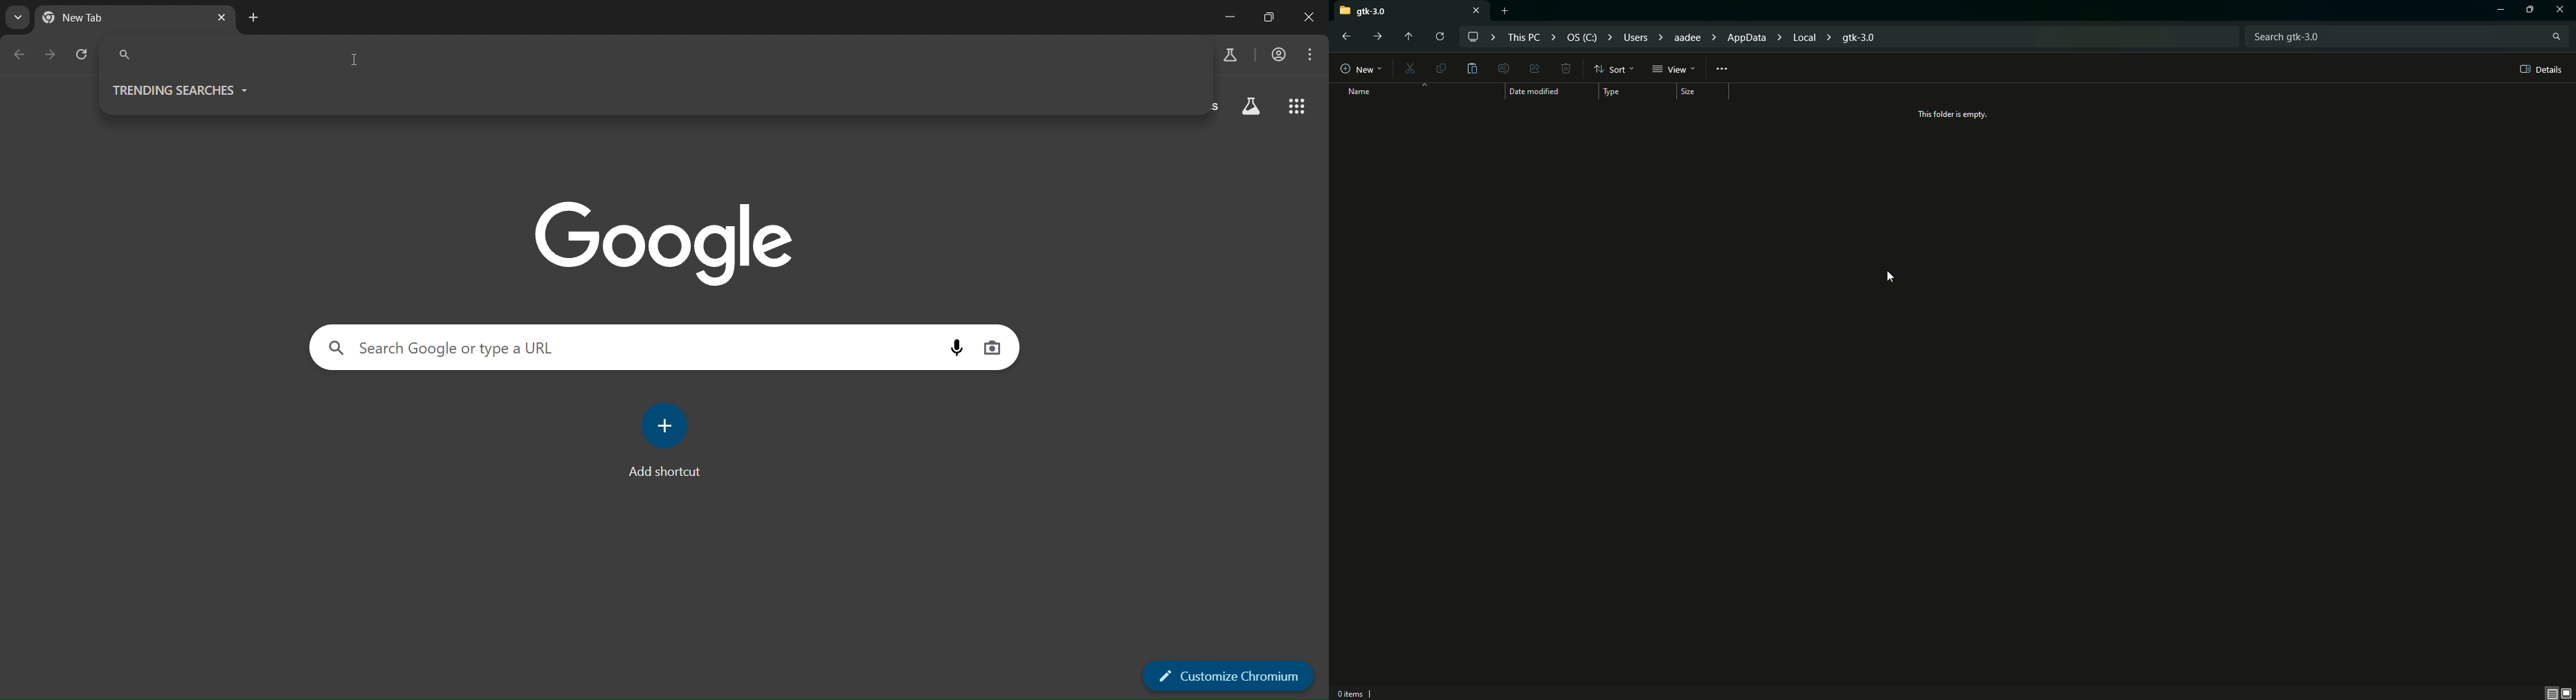 This screenshot has width=2576, height=700. I want to click on Name, so click(1362, 92).